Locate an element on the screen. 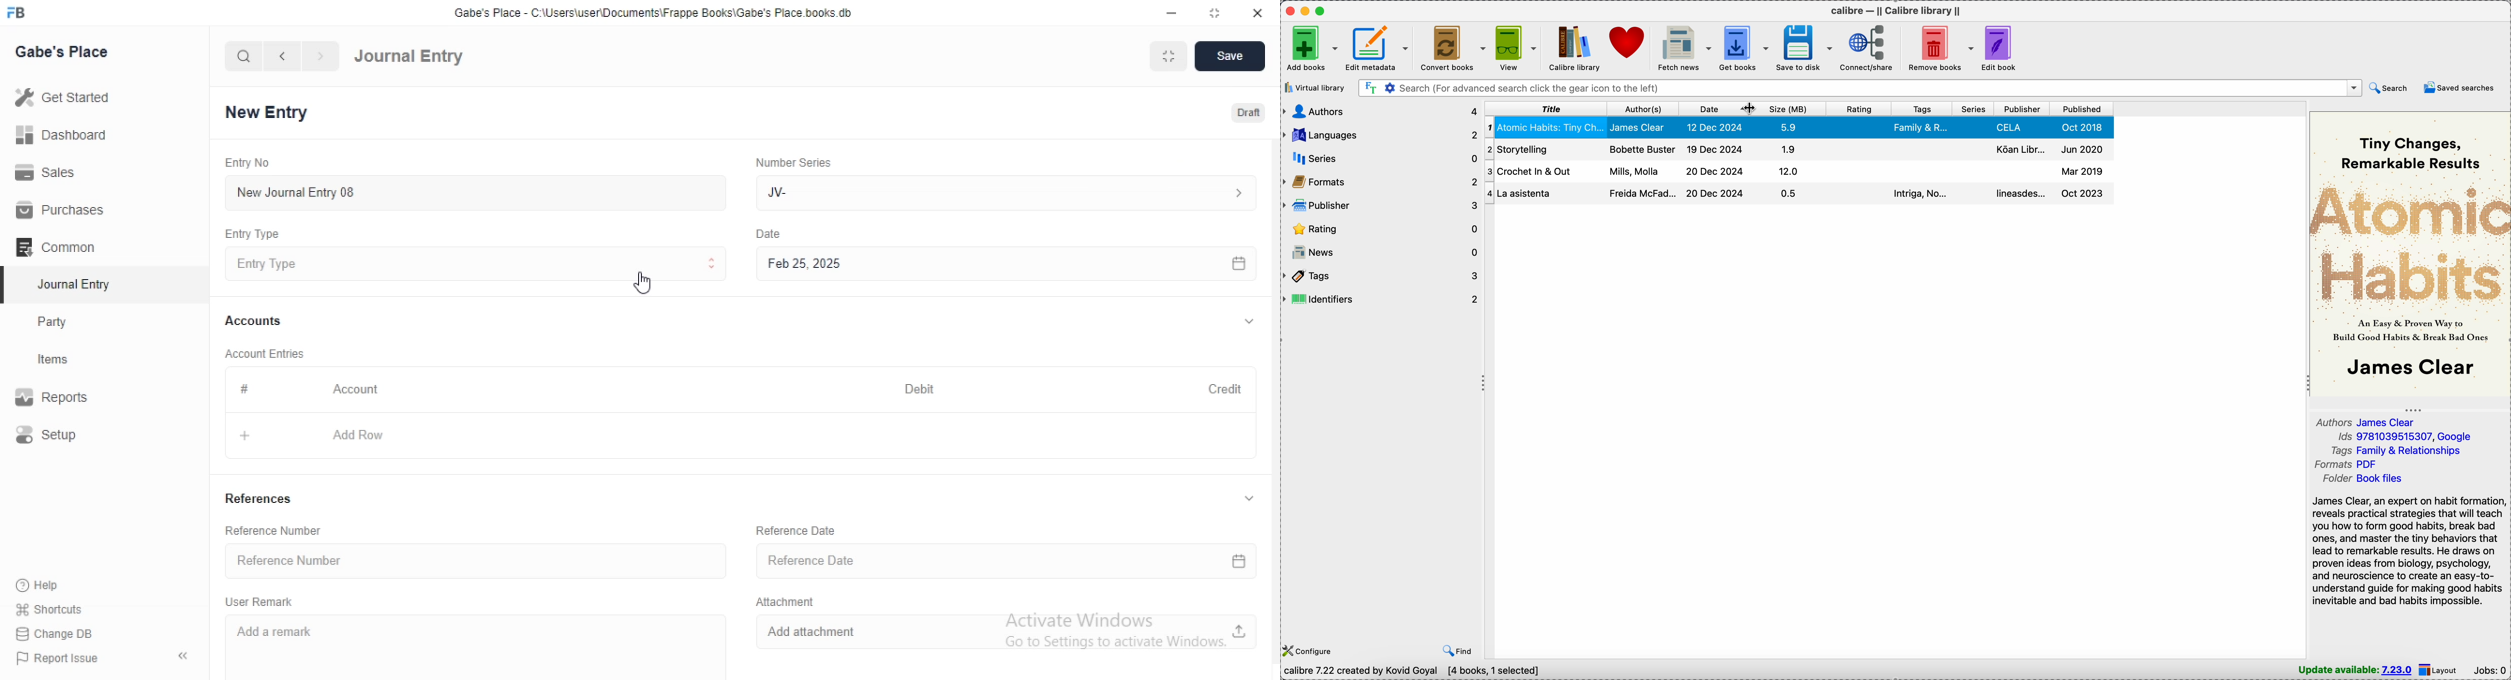 The height and width of the screenshot is (700, 2520). Report Issue is located at coordinates (67, 658).